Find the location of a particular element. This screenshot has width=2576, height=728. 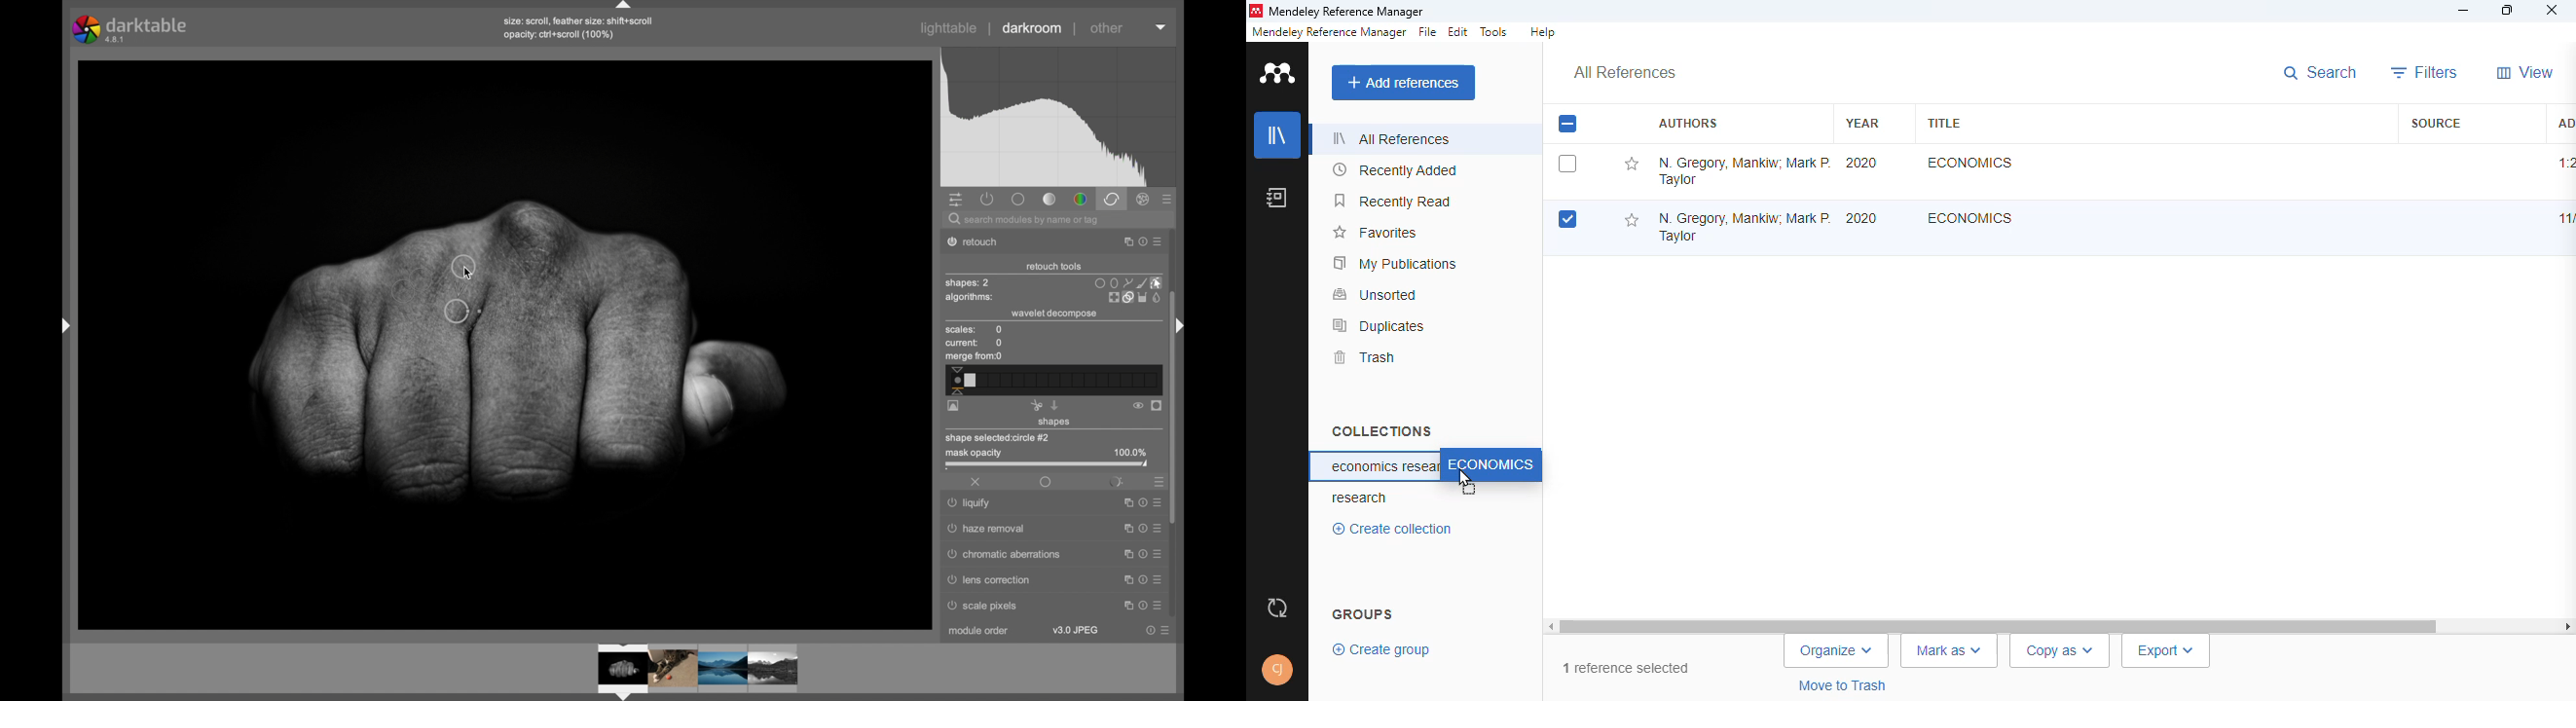

year is located at coordinates (1862, 123).